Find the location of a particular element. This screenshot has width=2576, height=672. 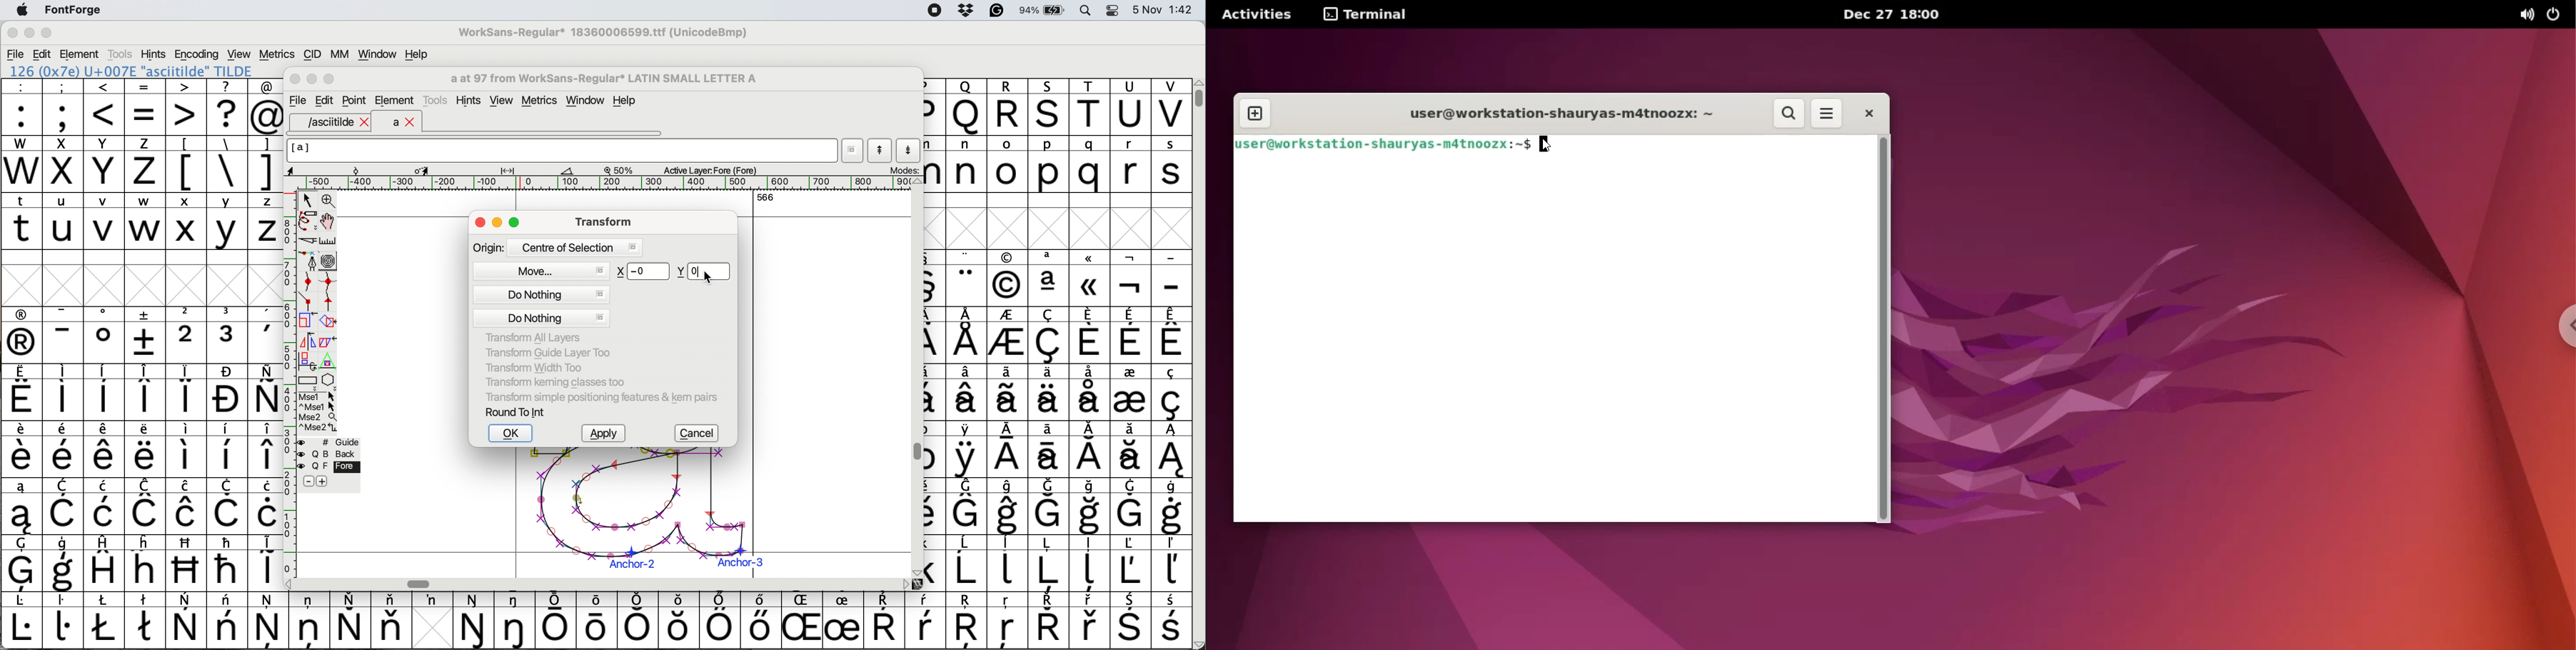

file is located at coordinates (296, 101).